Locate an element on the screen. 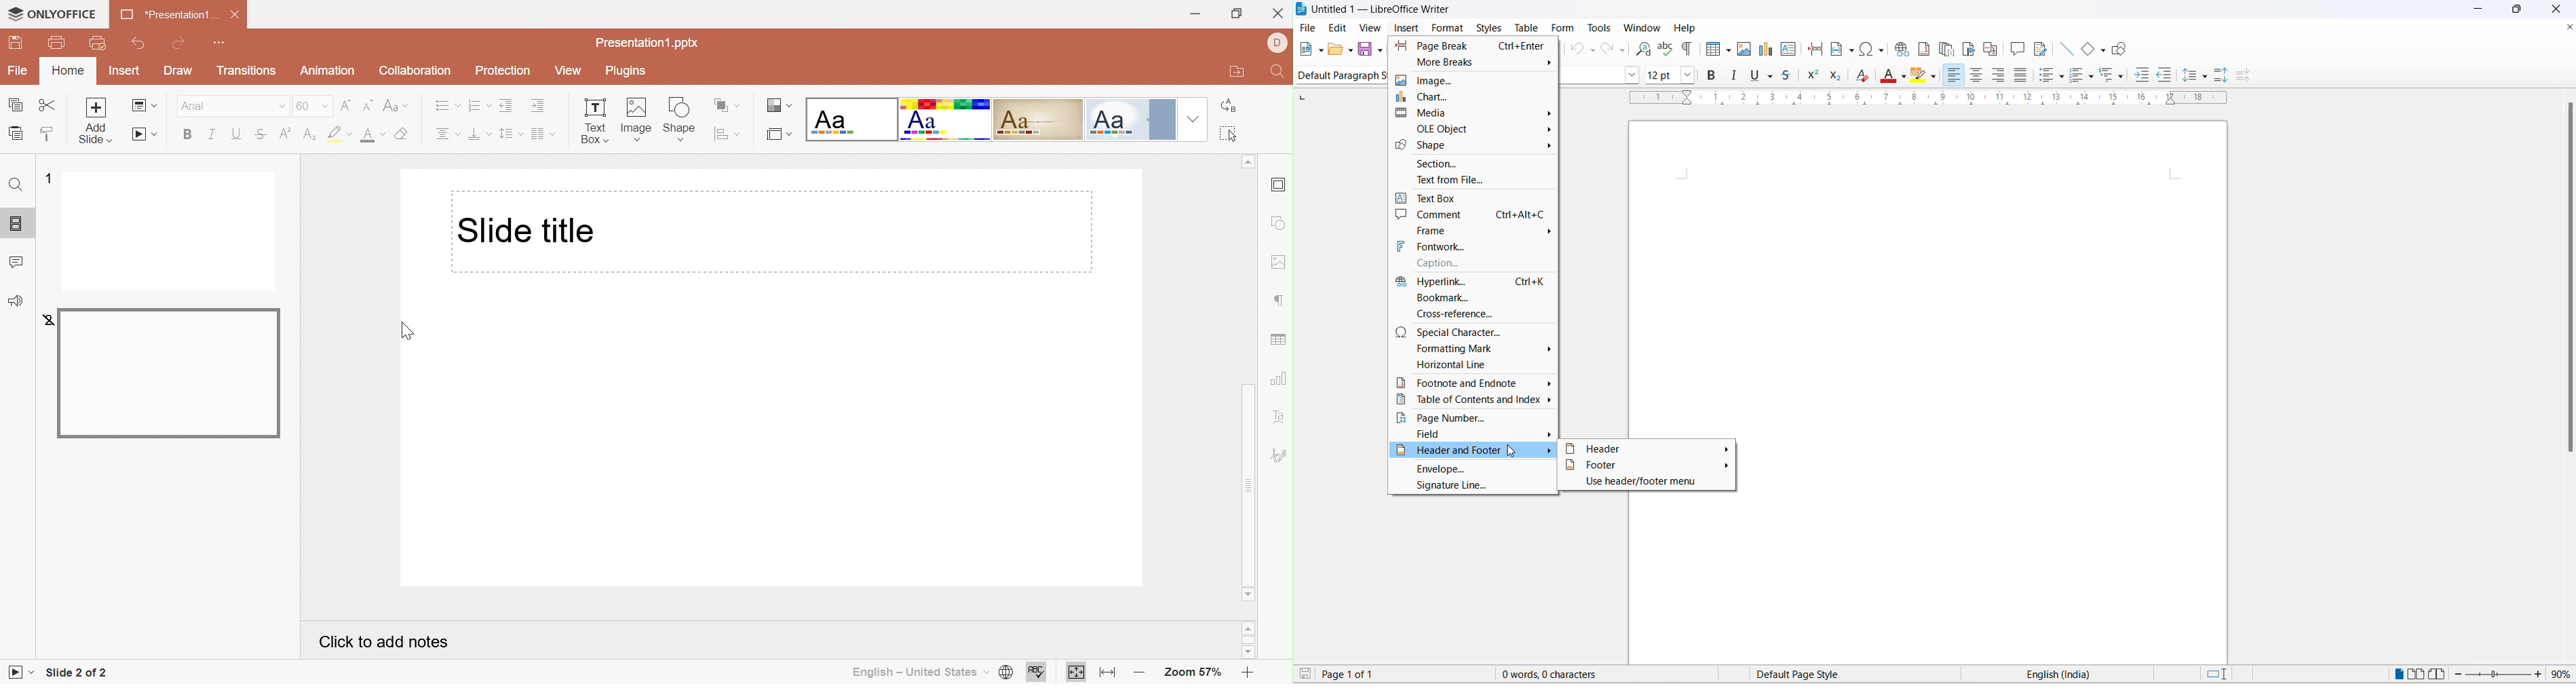 Image resolution: width=2576 pixels, height=700 pixels. Add Slide is located at coordinates (100, 122).